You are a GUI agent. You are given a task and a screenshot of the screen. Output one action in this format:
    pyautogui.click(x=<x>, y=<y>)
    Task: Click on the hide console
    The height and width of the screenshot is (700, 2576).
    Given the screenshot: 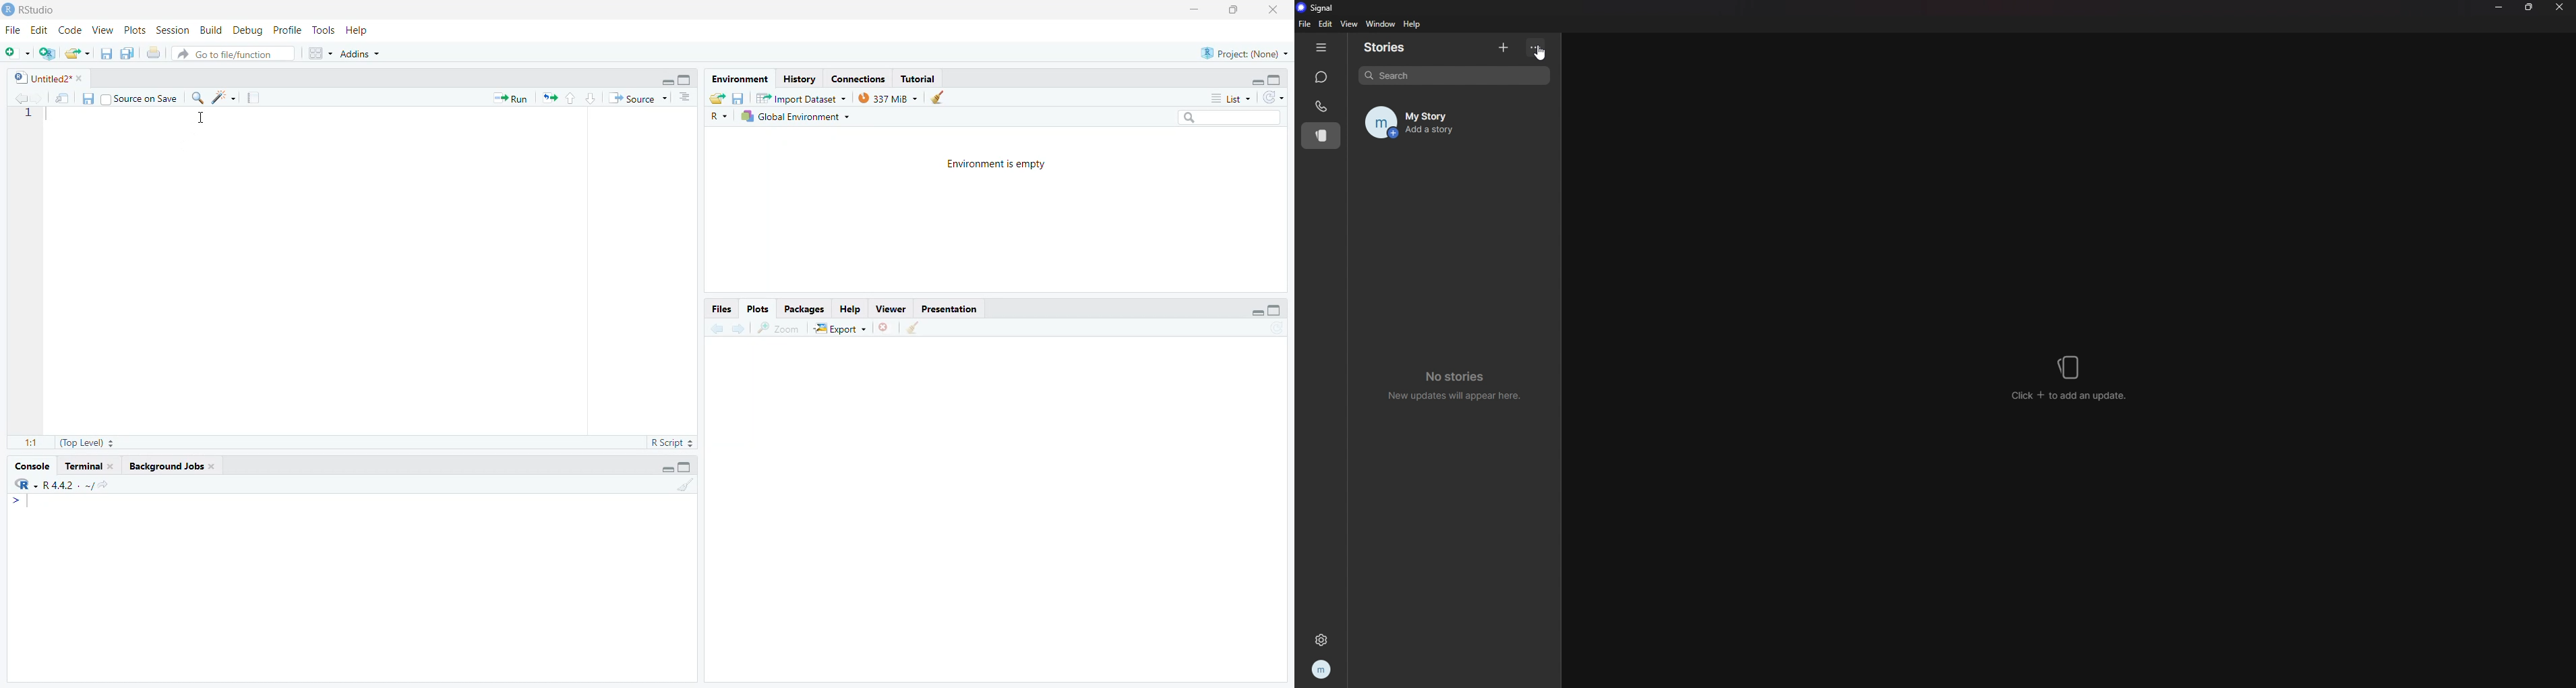 What is the action you would take?
    pyautogui.click(x=686, y=78)
    